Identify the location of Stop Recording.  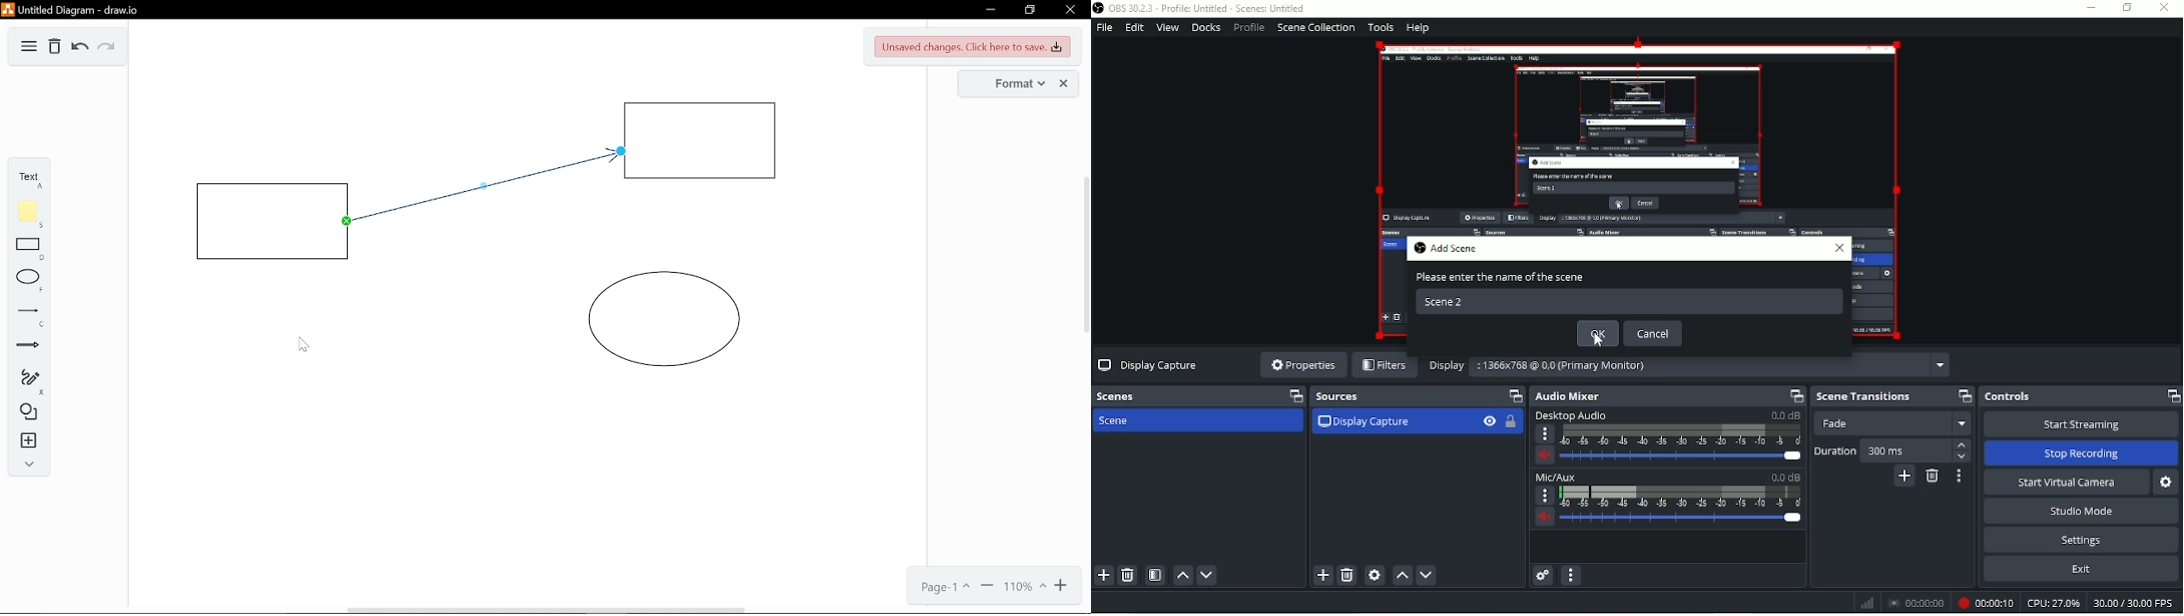
(2080, 453).